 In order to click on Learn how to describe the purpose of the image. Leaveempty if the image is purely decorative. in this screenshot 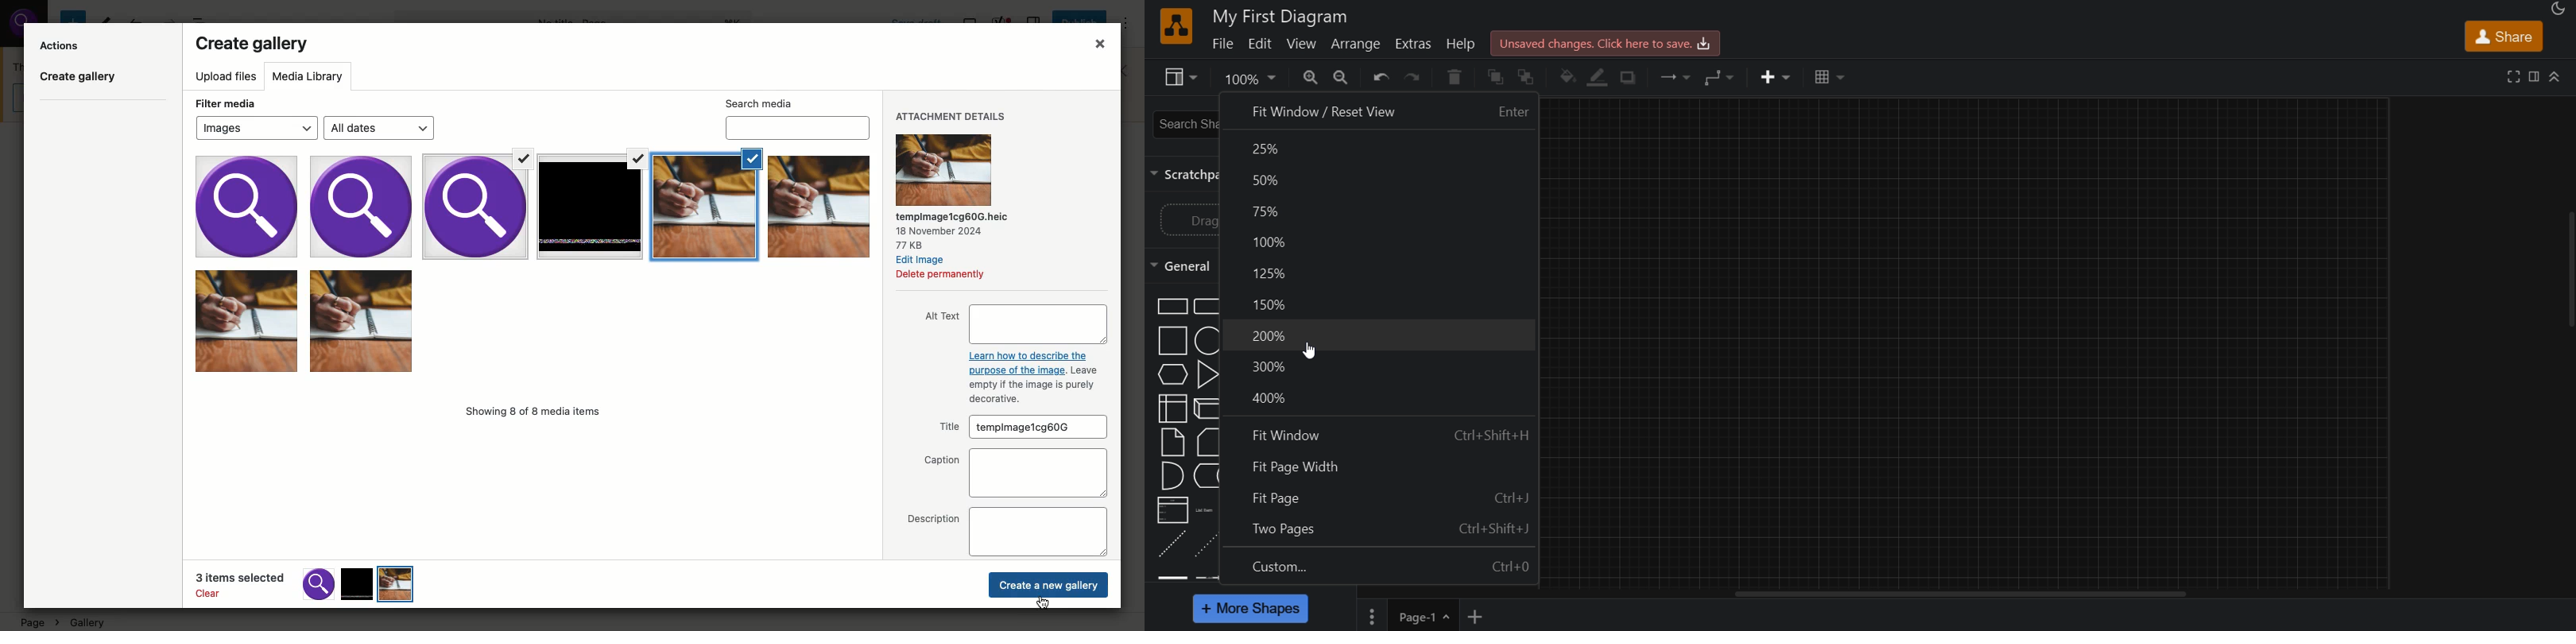, I will do `click(1027, 381)`.